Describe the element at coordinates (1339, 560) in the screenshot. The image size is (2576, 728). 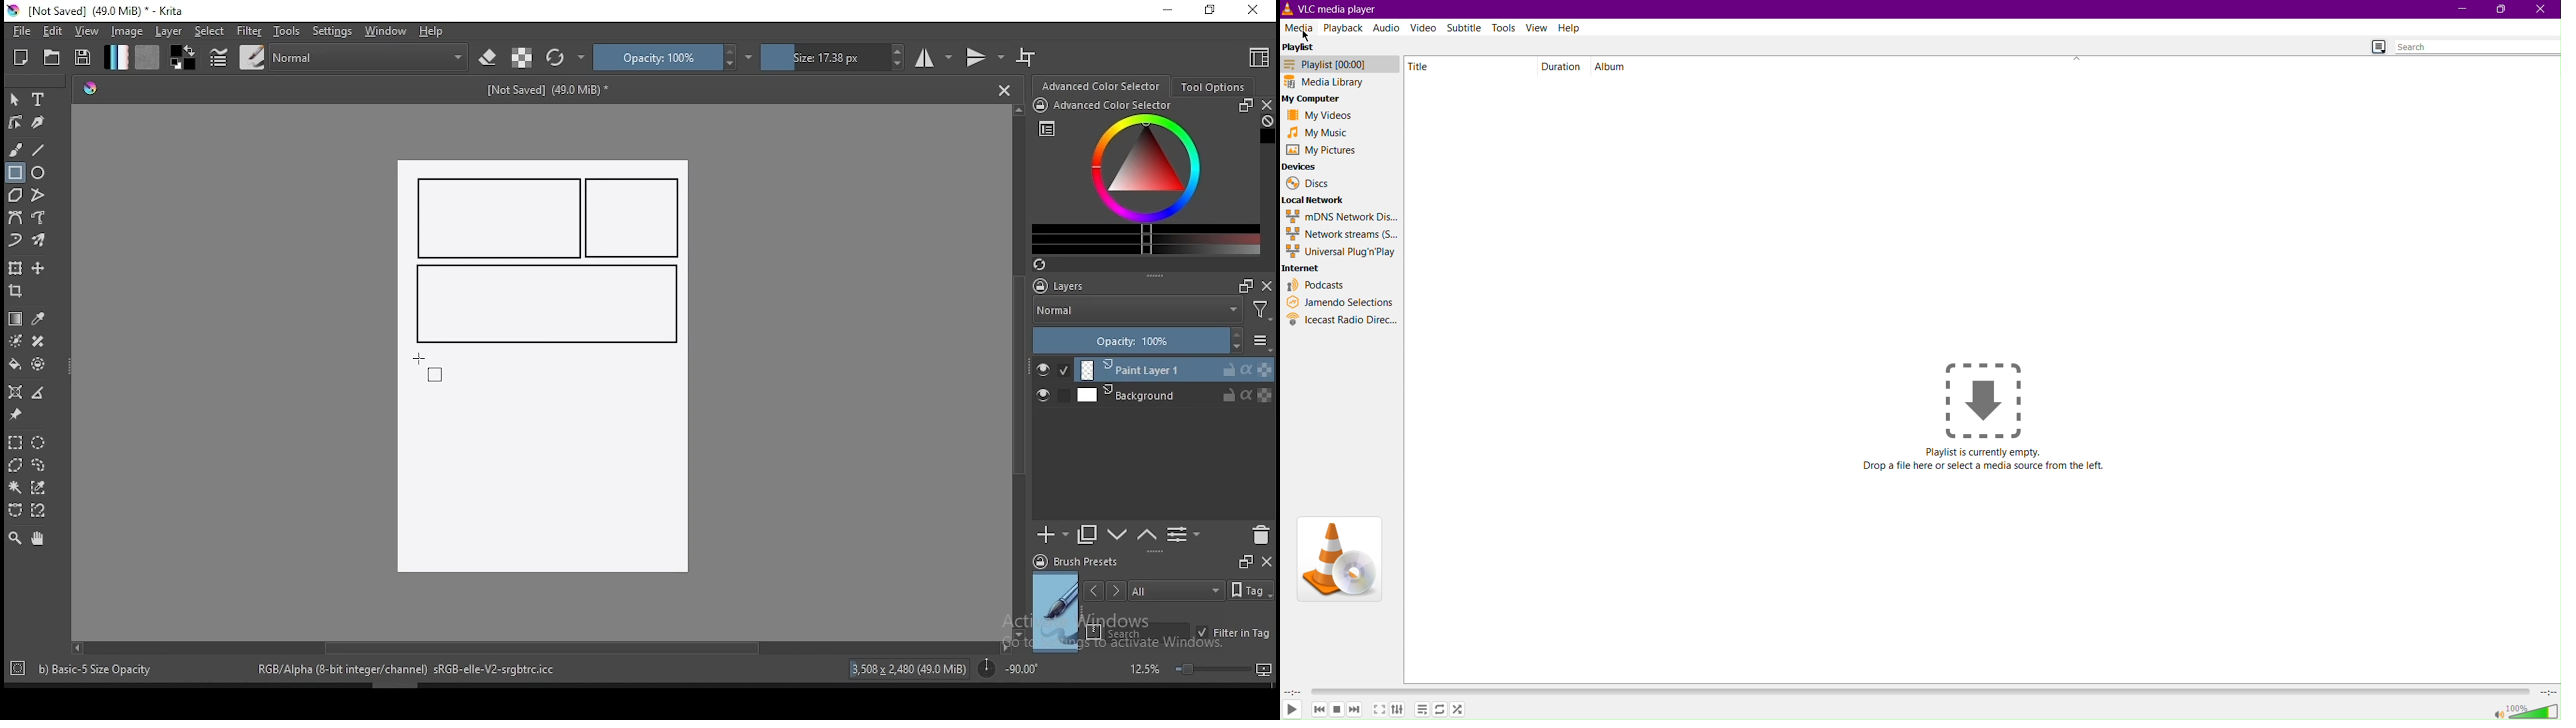
I see `VLC Logo` at that location.